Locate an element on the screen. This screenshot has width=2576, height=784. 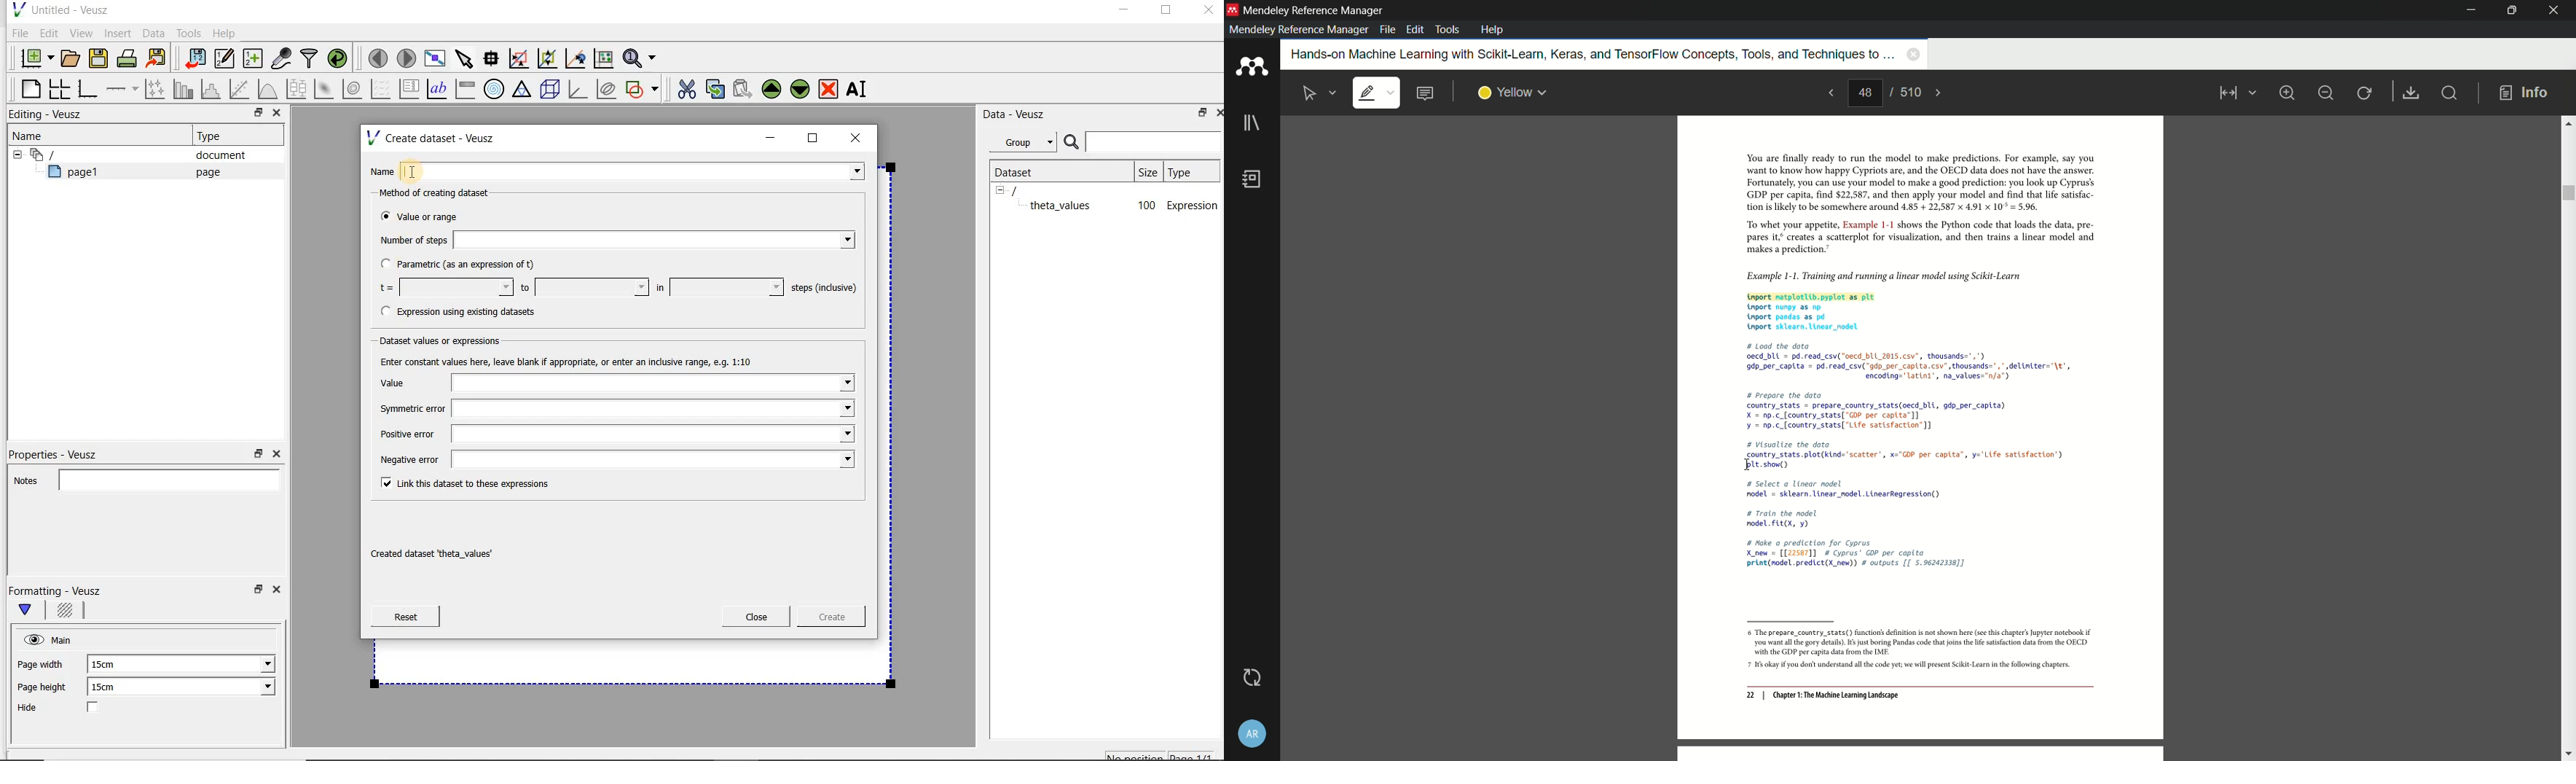
Page width dropdown is located at coordinates (251, 664).